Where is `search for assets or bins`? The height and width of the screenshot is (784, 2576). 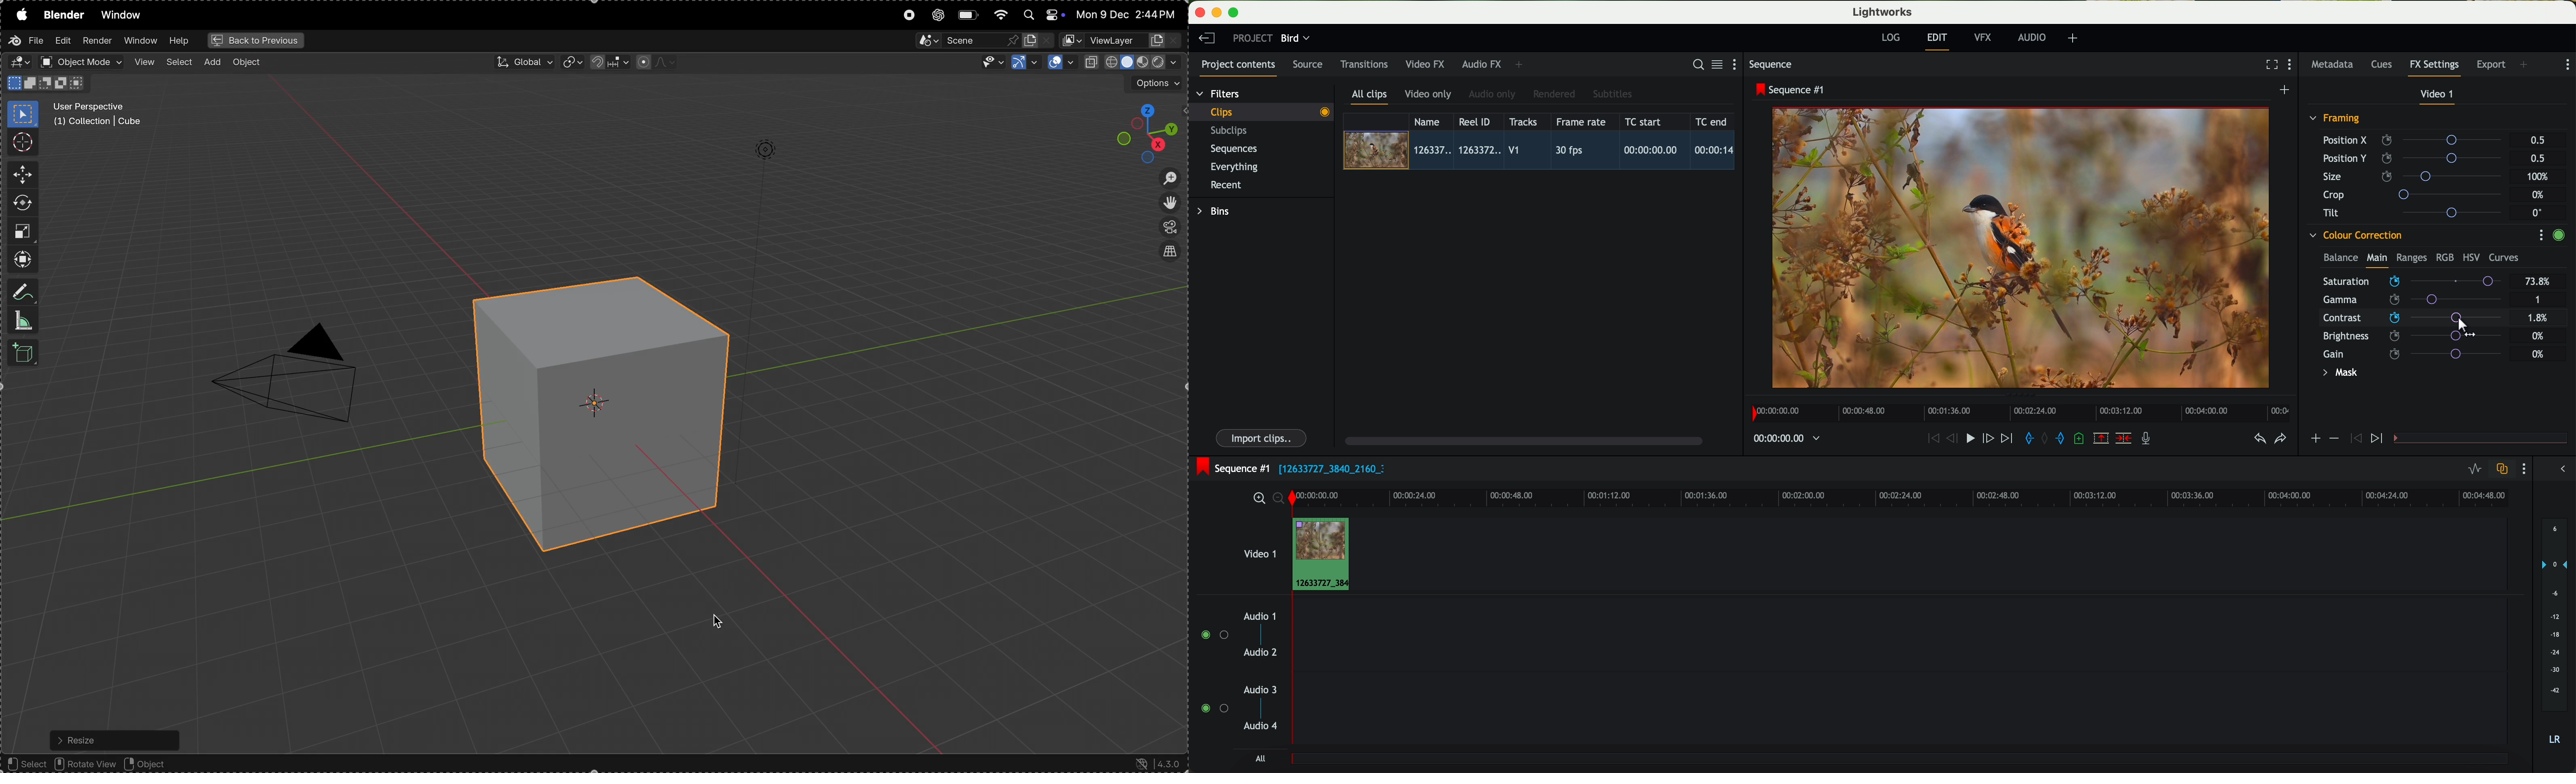
search for assets or bins is located at coordinates (1694, 65).